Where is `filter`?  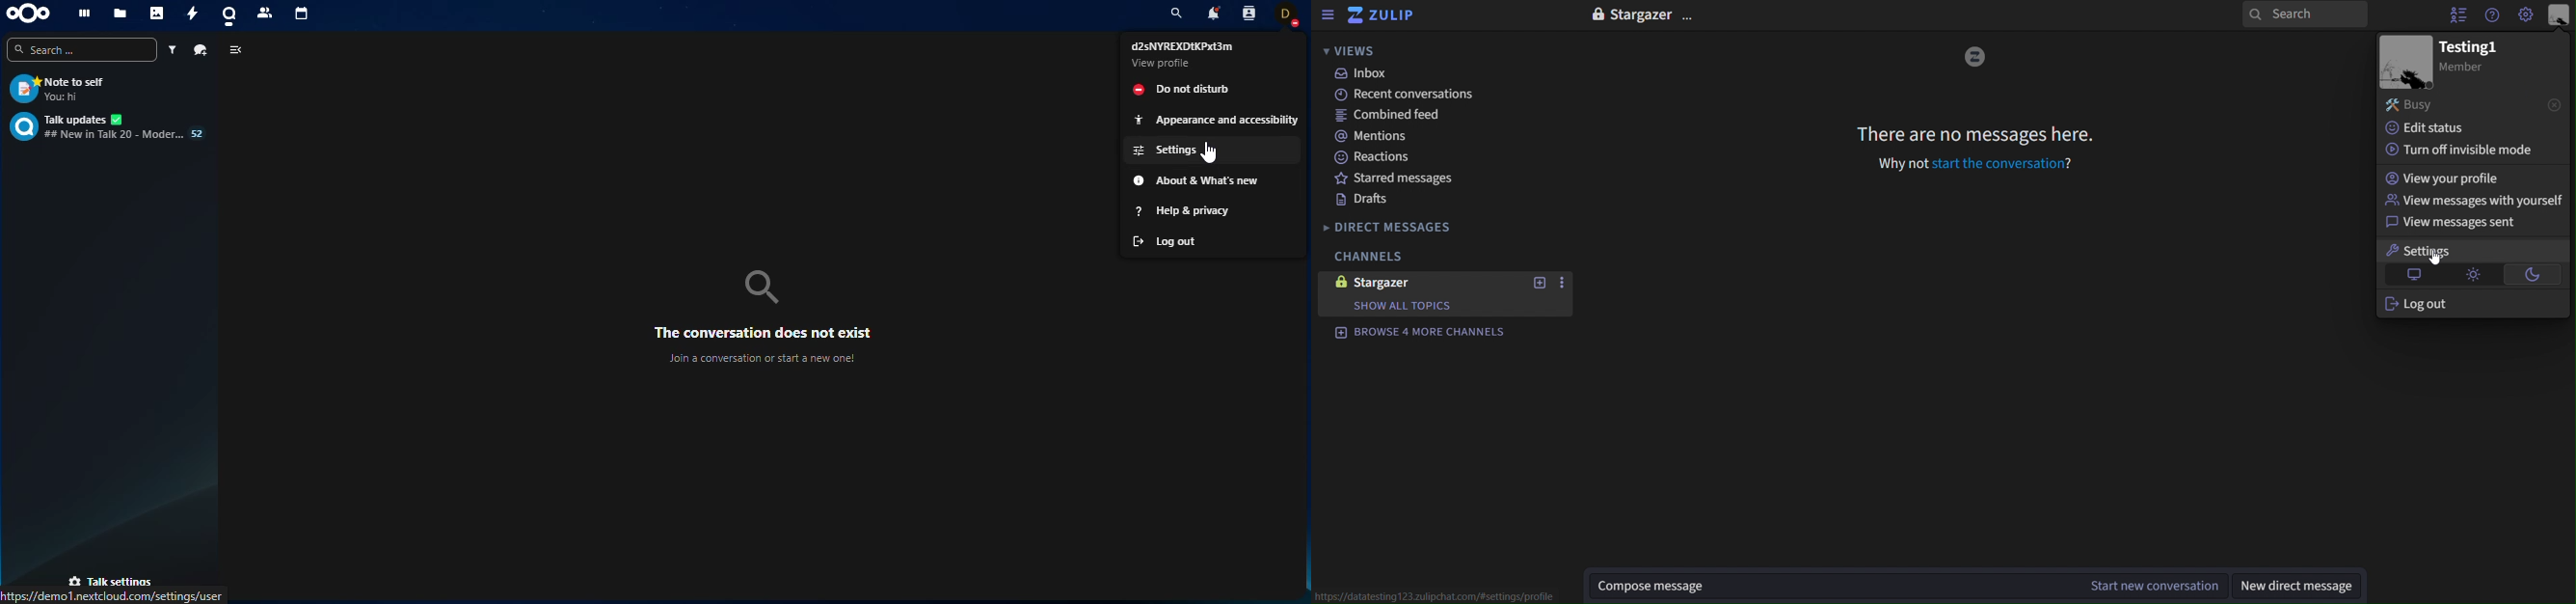 filter is located at coordinates (171, 49).